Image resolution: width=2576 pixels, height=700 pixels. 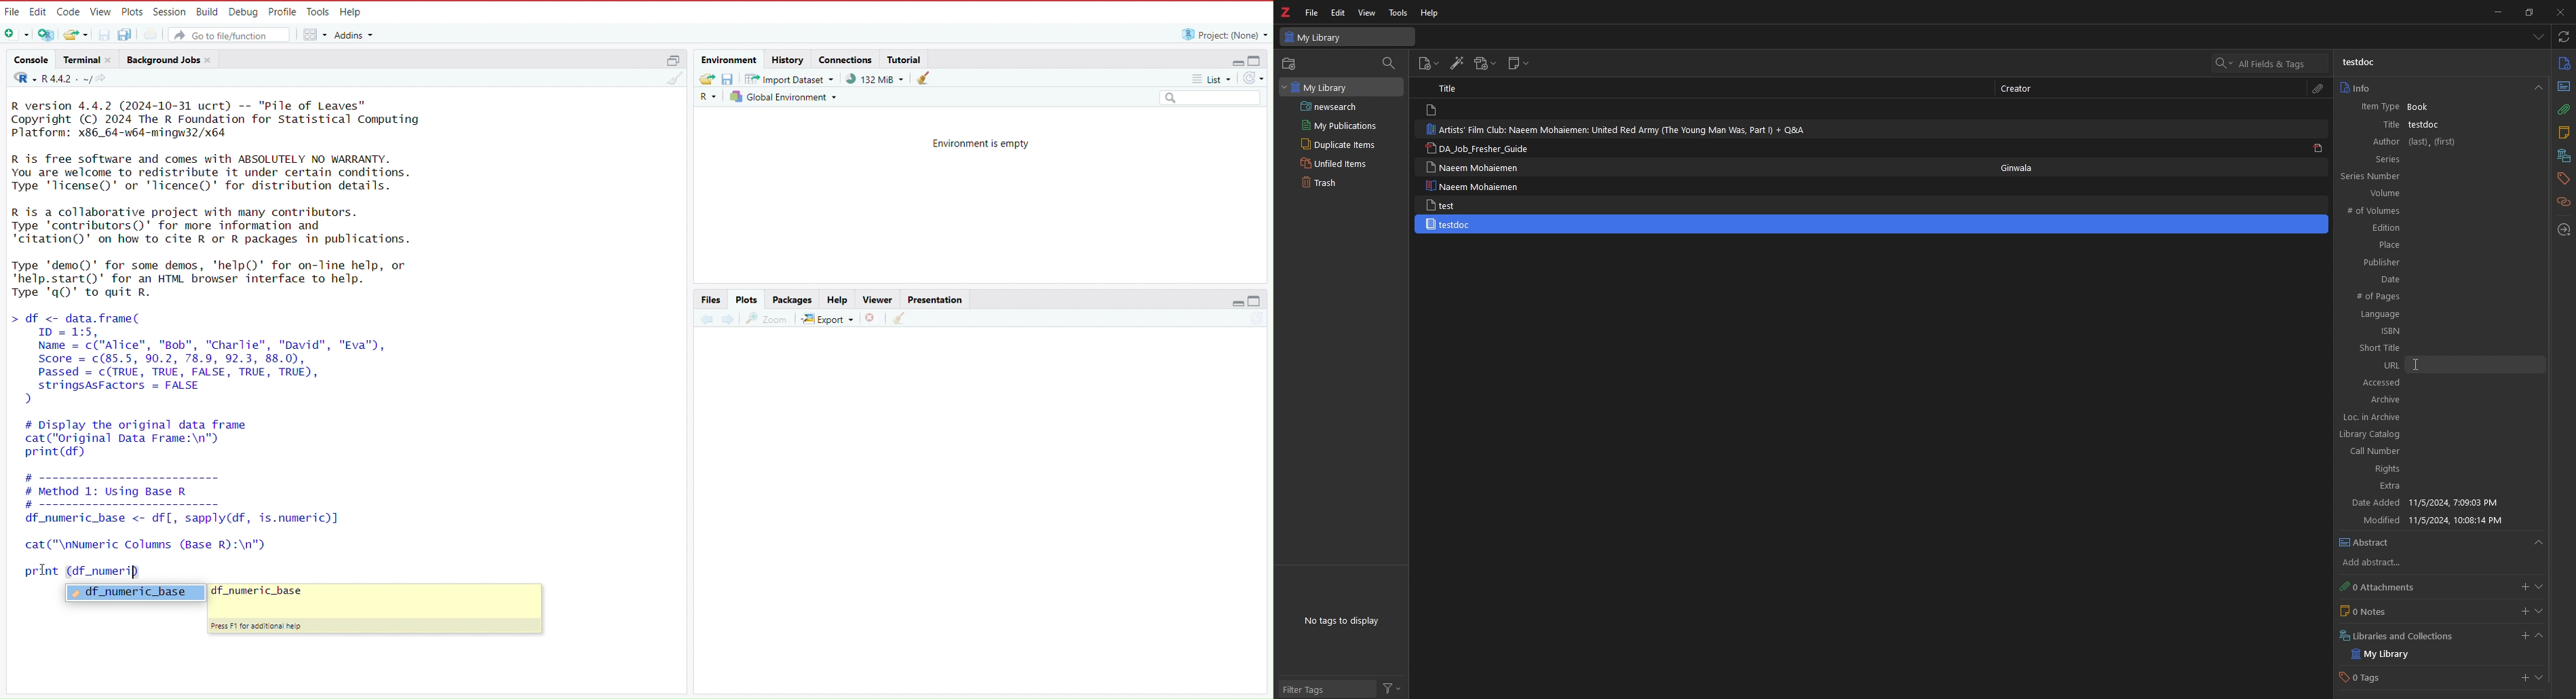 I want to click on clear console, so click(x=672, y=78).